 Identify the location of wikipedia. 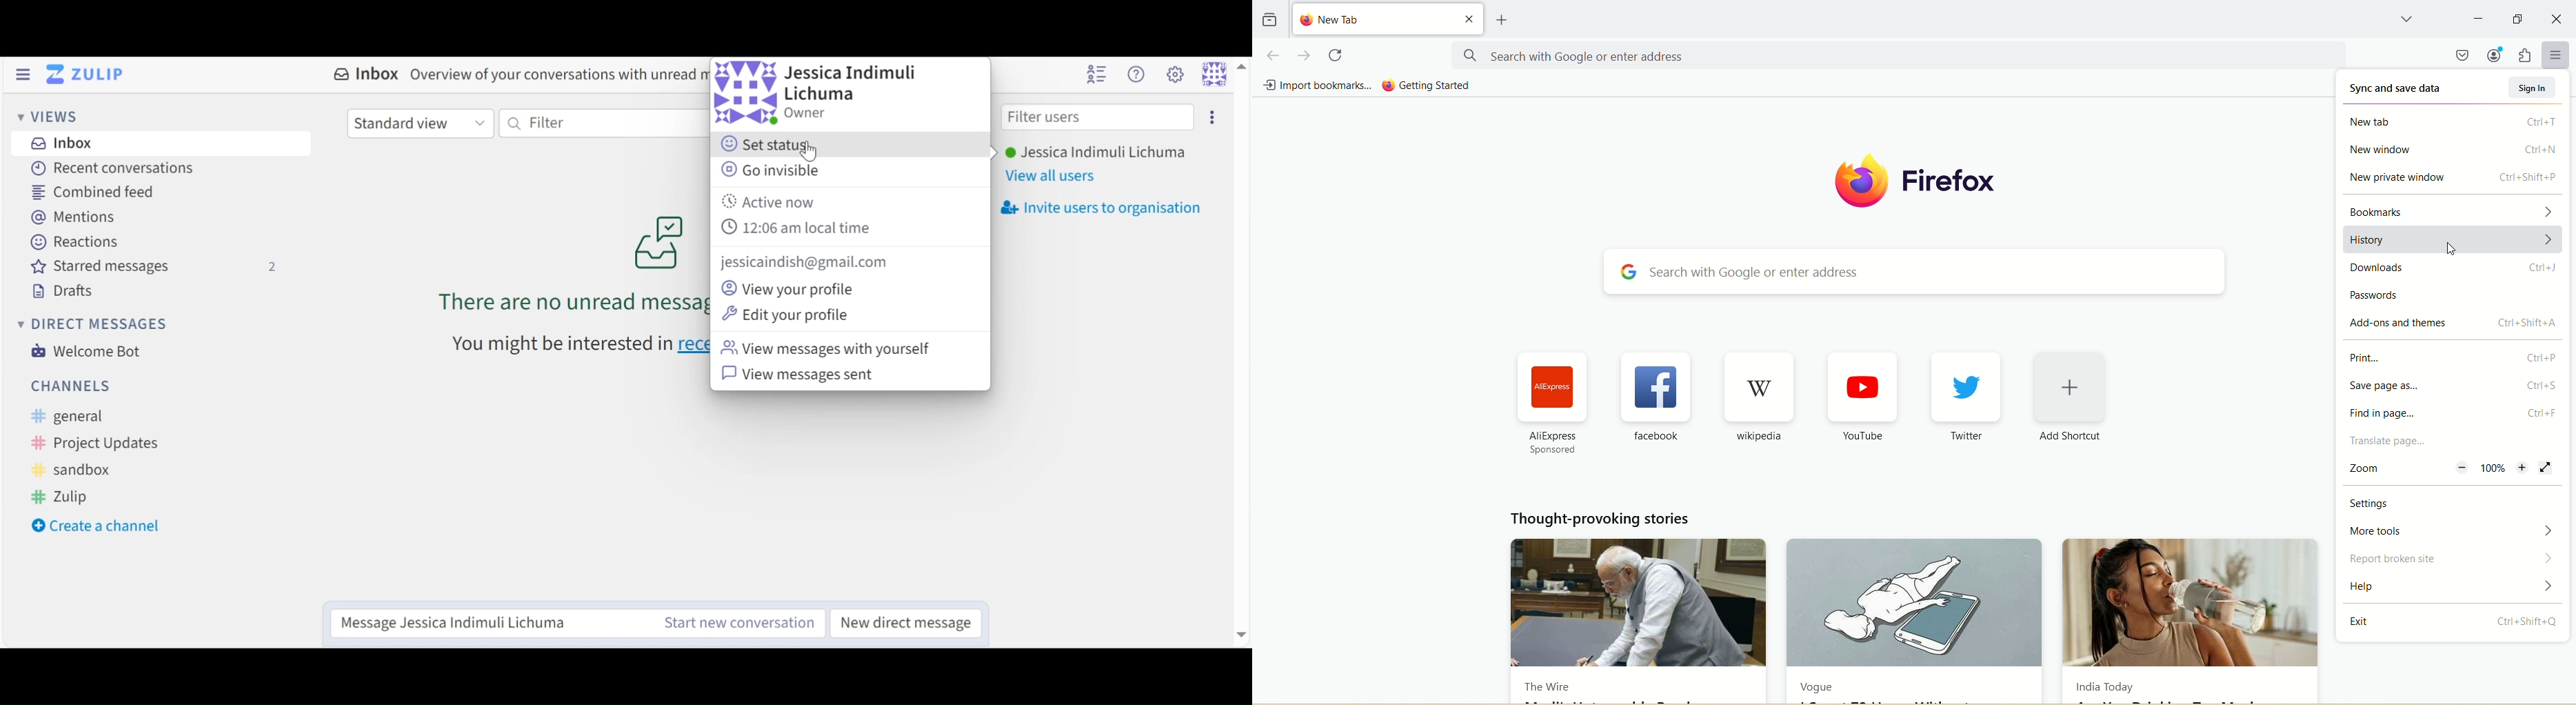
(1759, 388).